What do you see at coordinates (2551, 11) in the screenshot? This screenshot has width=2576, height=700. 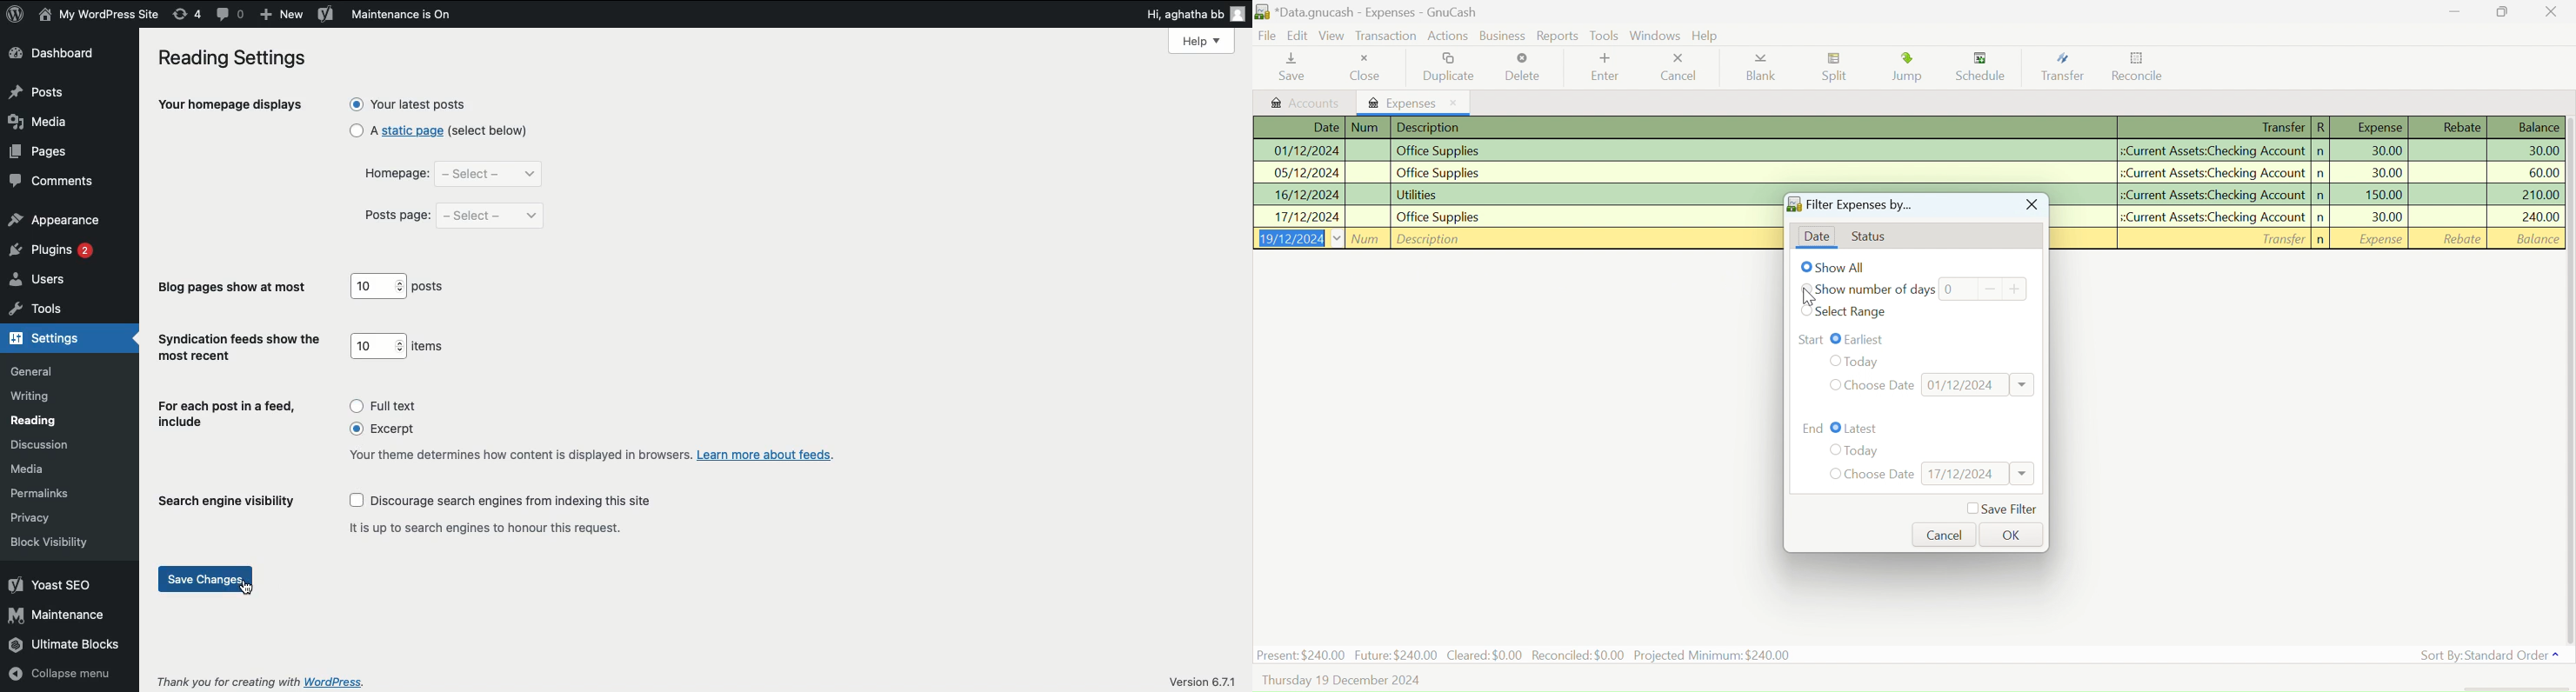 I see `Close Window` at bounding box center [2551, 11].